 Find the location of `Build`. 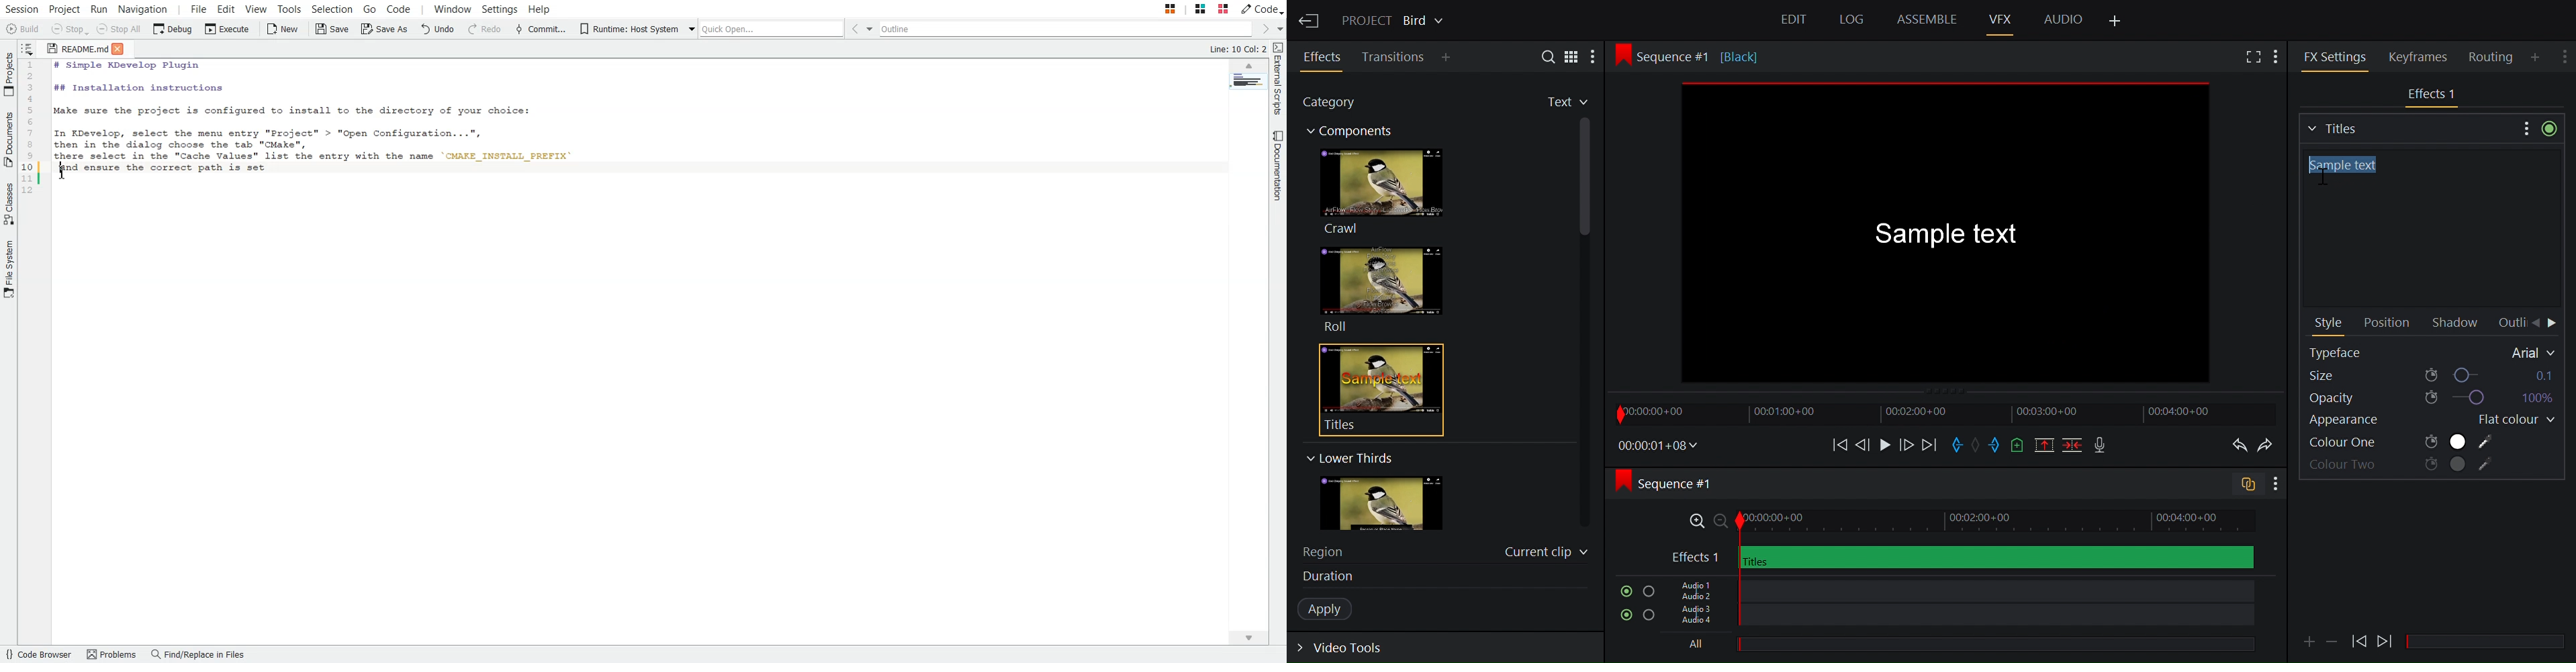

Build is located at coordinates (21, 29).